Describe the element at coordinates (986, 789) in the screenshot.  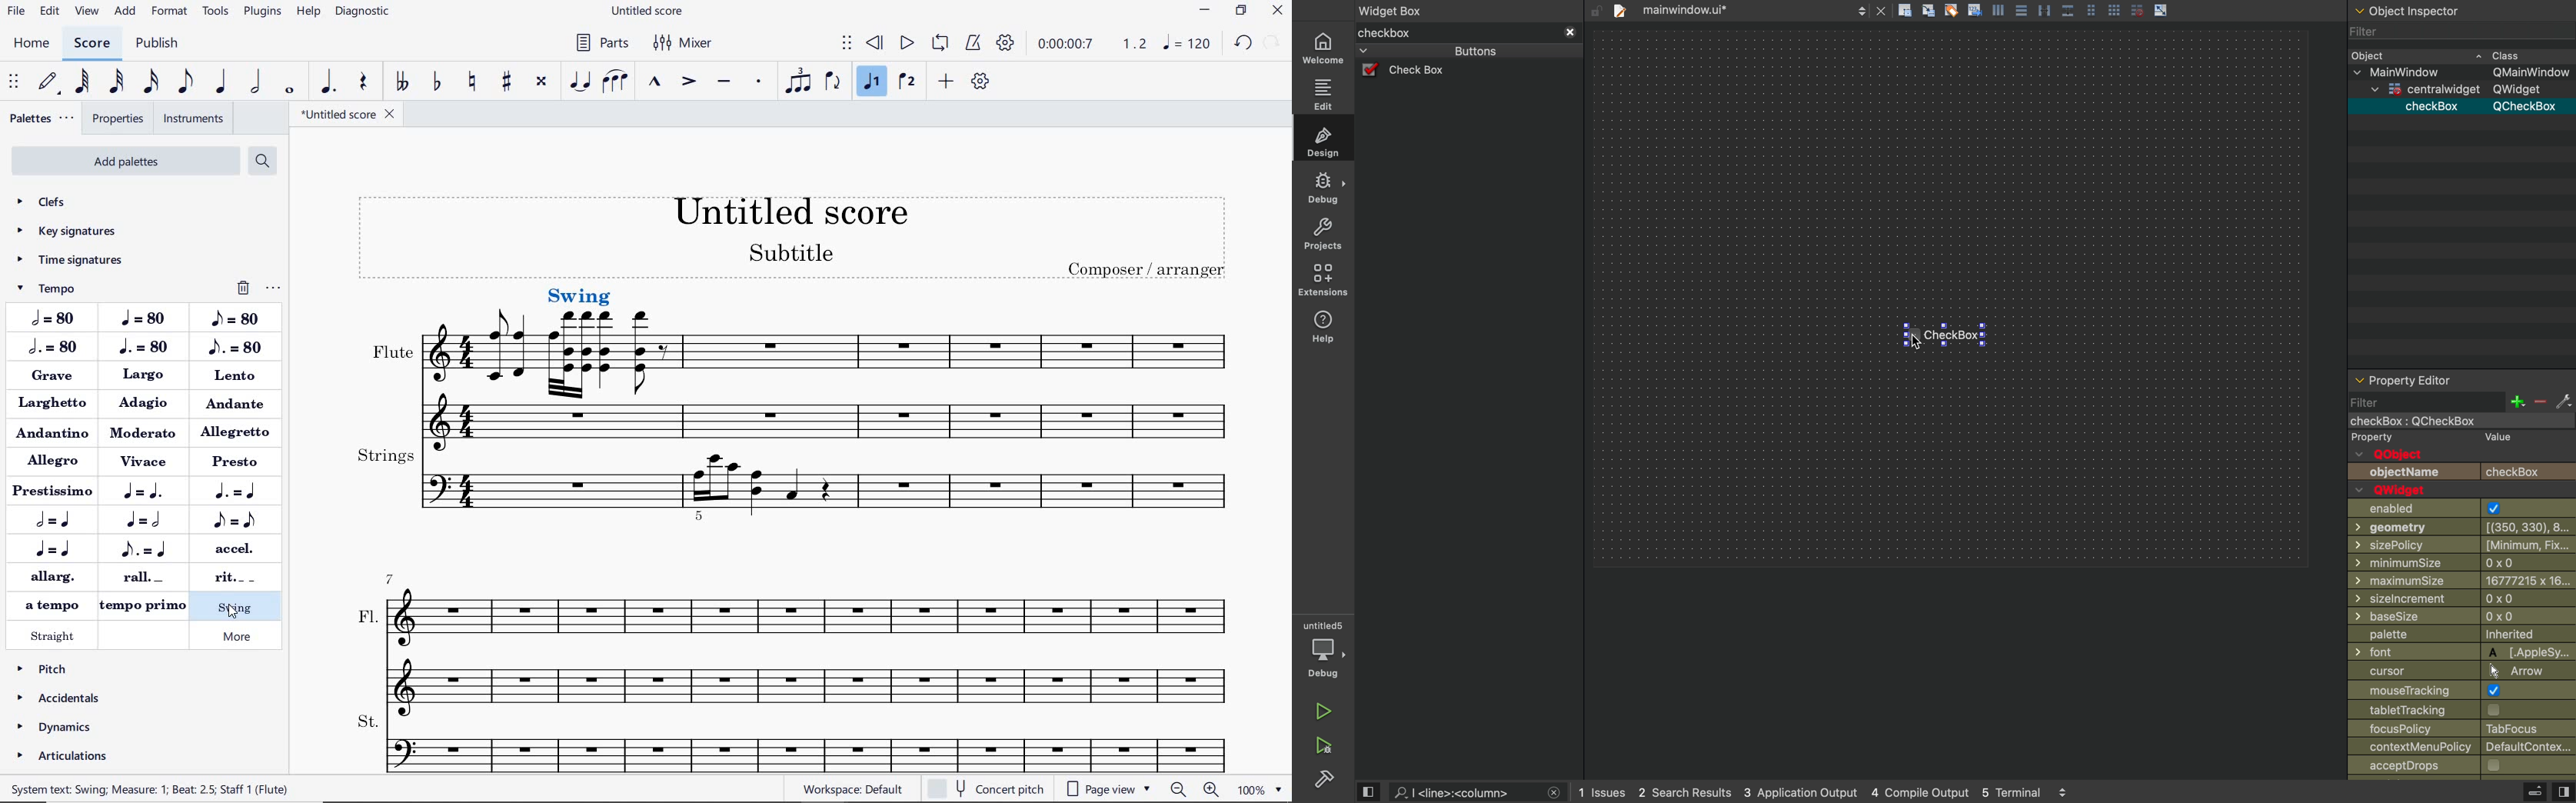
I see `concert pitch` at that location.